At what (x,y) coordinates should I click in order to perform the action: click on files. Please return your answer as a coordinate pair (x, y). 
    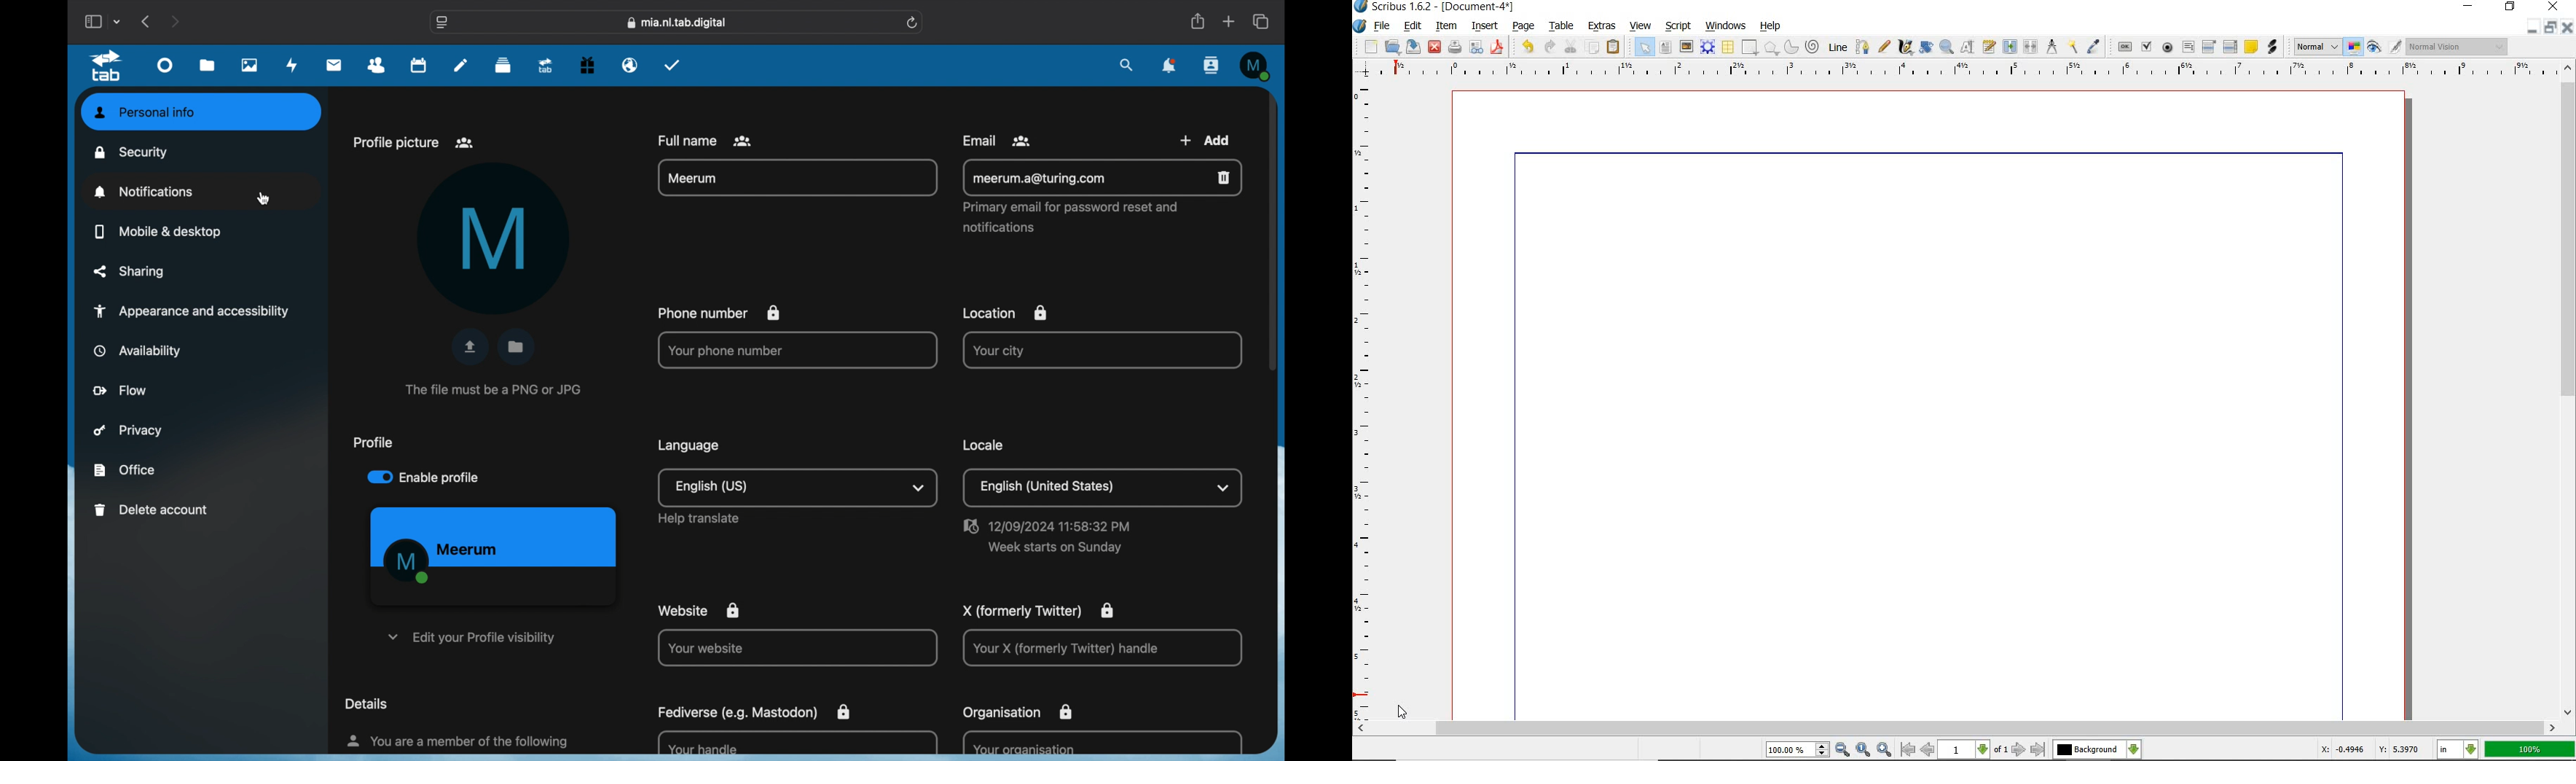
    Looking at the image, I should click on (208, 66).